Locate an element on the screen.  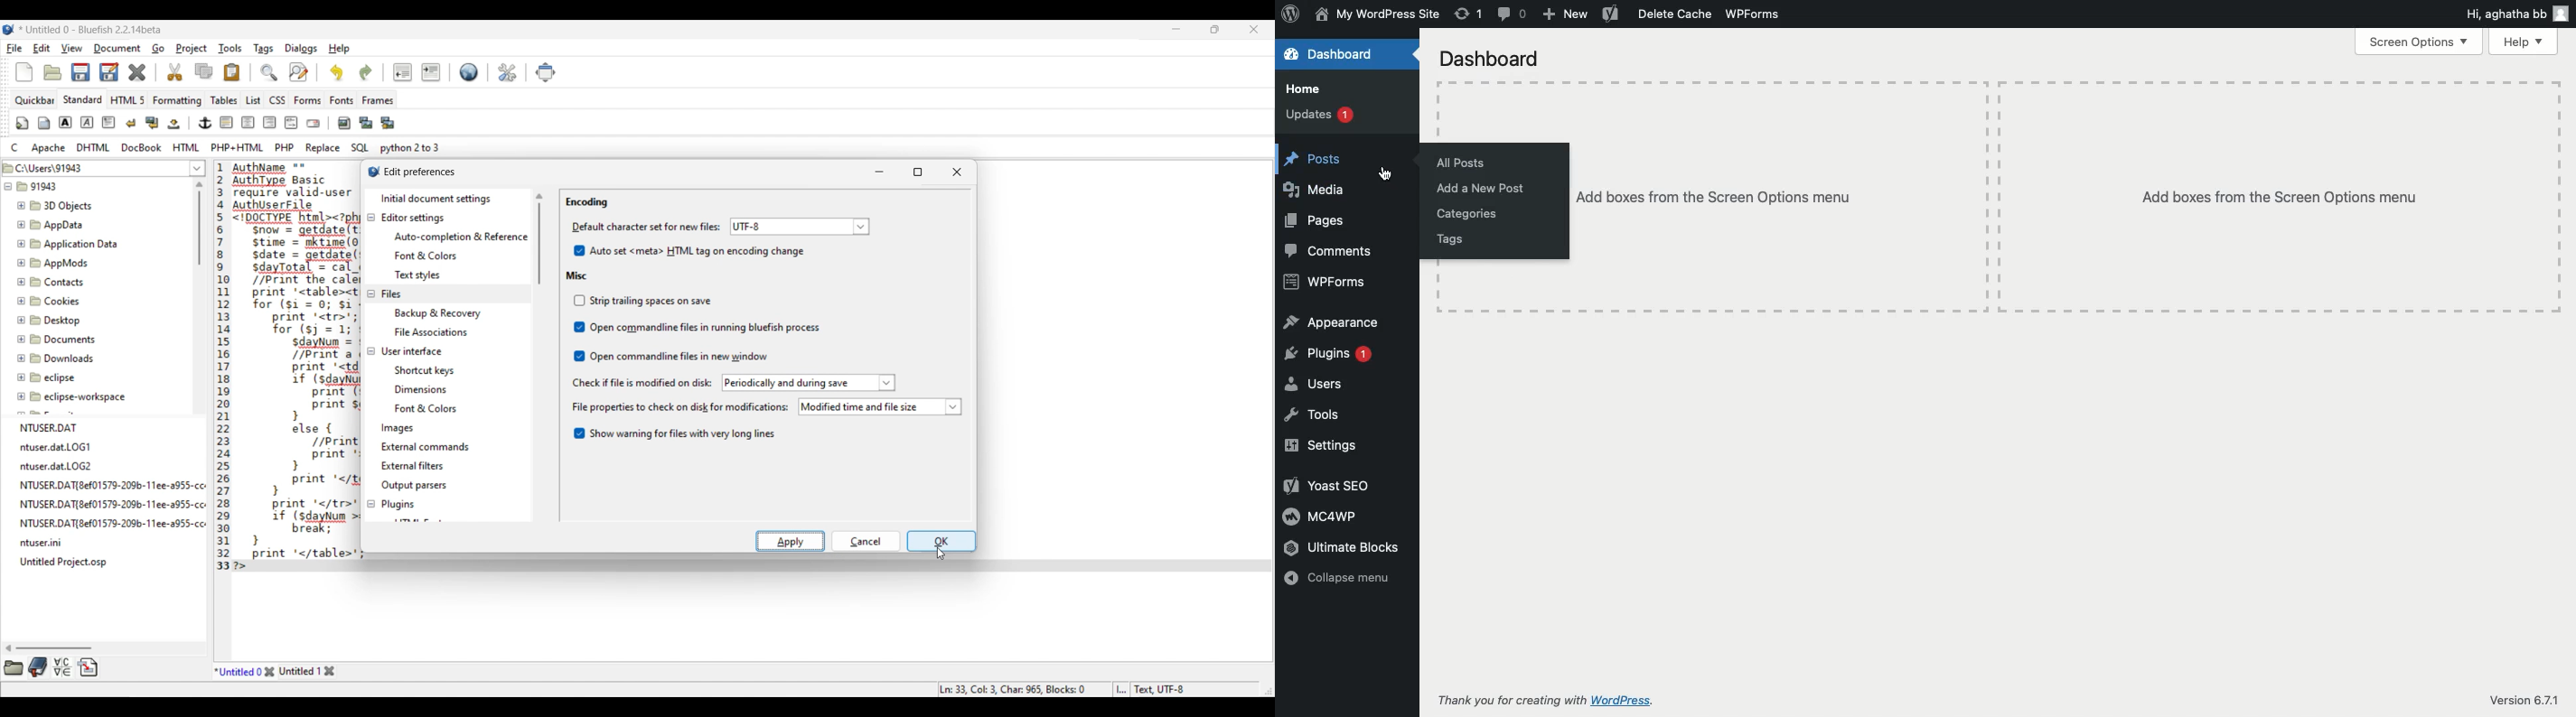
Selected default character for encoding is located at coordinates (799, 226).